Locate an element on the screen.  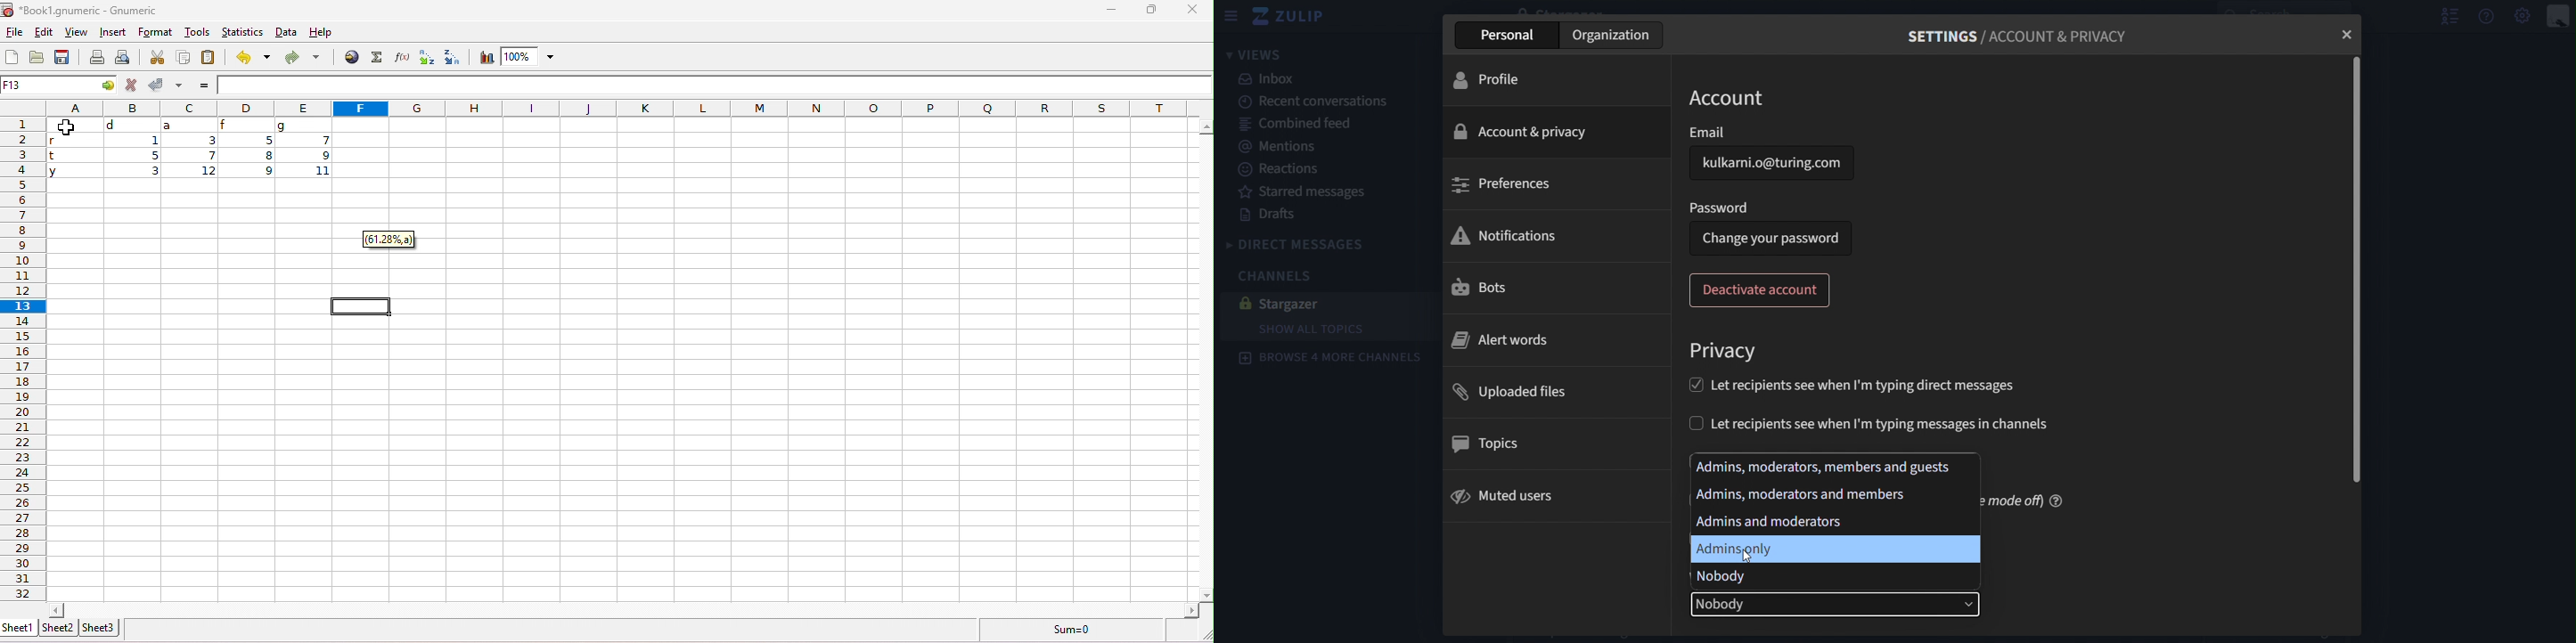
zoom is located at coordinates (527, 56).